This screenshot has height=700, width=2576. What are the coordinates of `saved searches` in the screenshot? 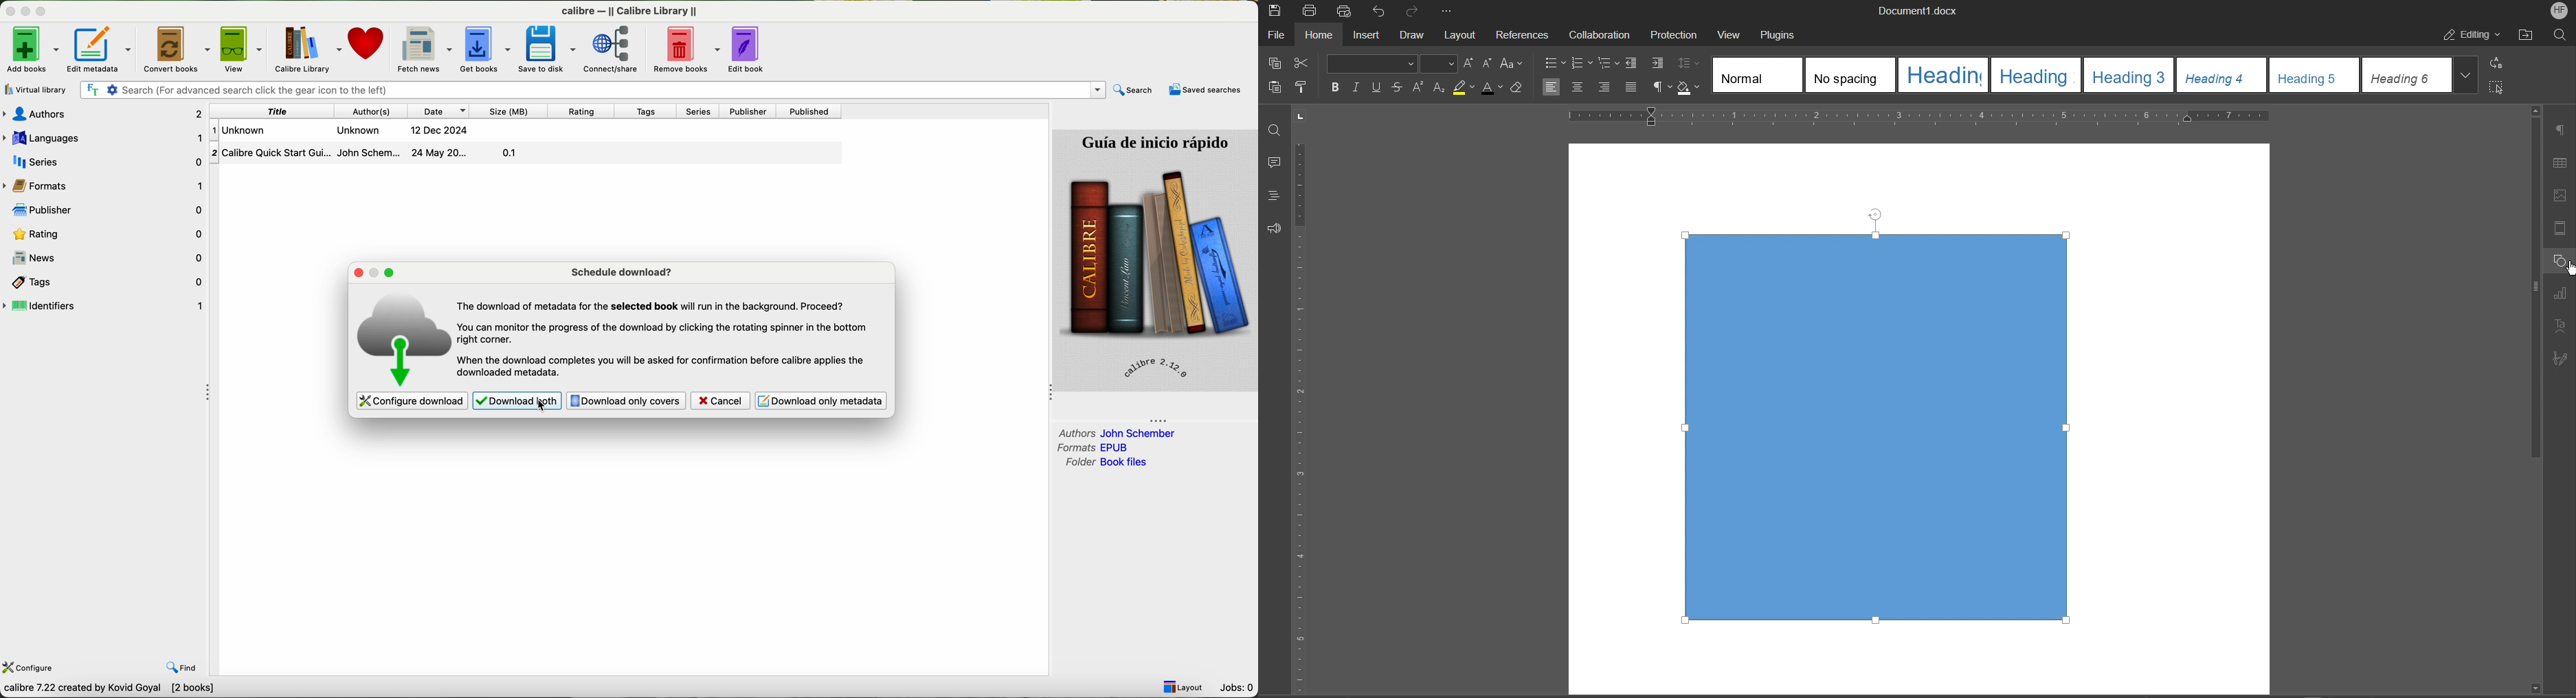 It's located at (1204, 91).